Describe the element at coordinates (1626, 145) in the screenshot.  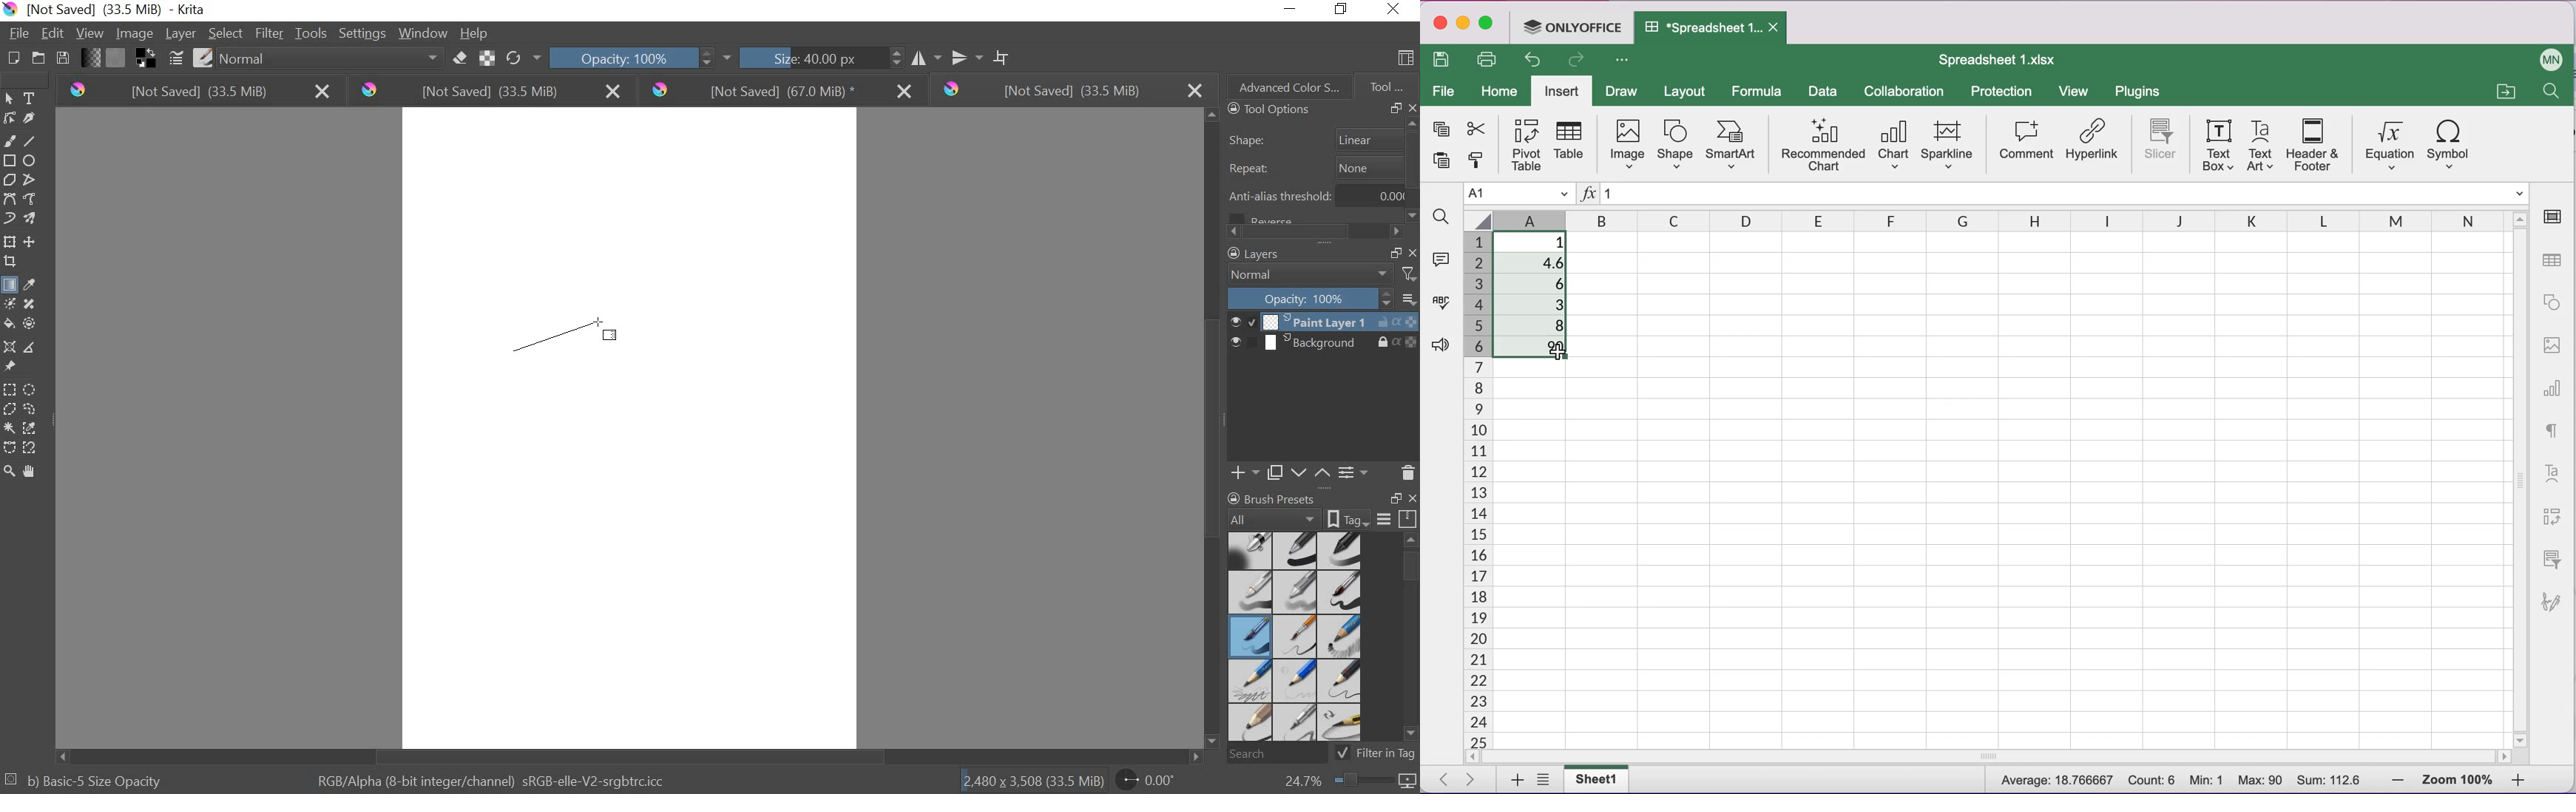
I see `image` at that location.